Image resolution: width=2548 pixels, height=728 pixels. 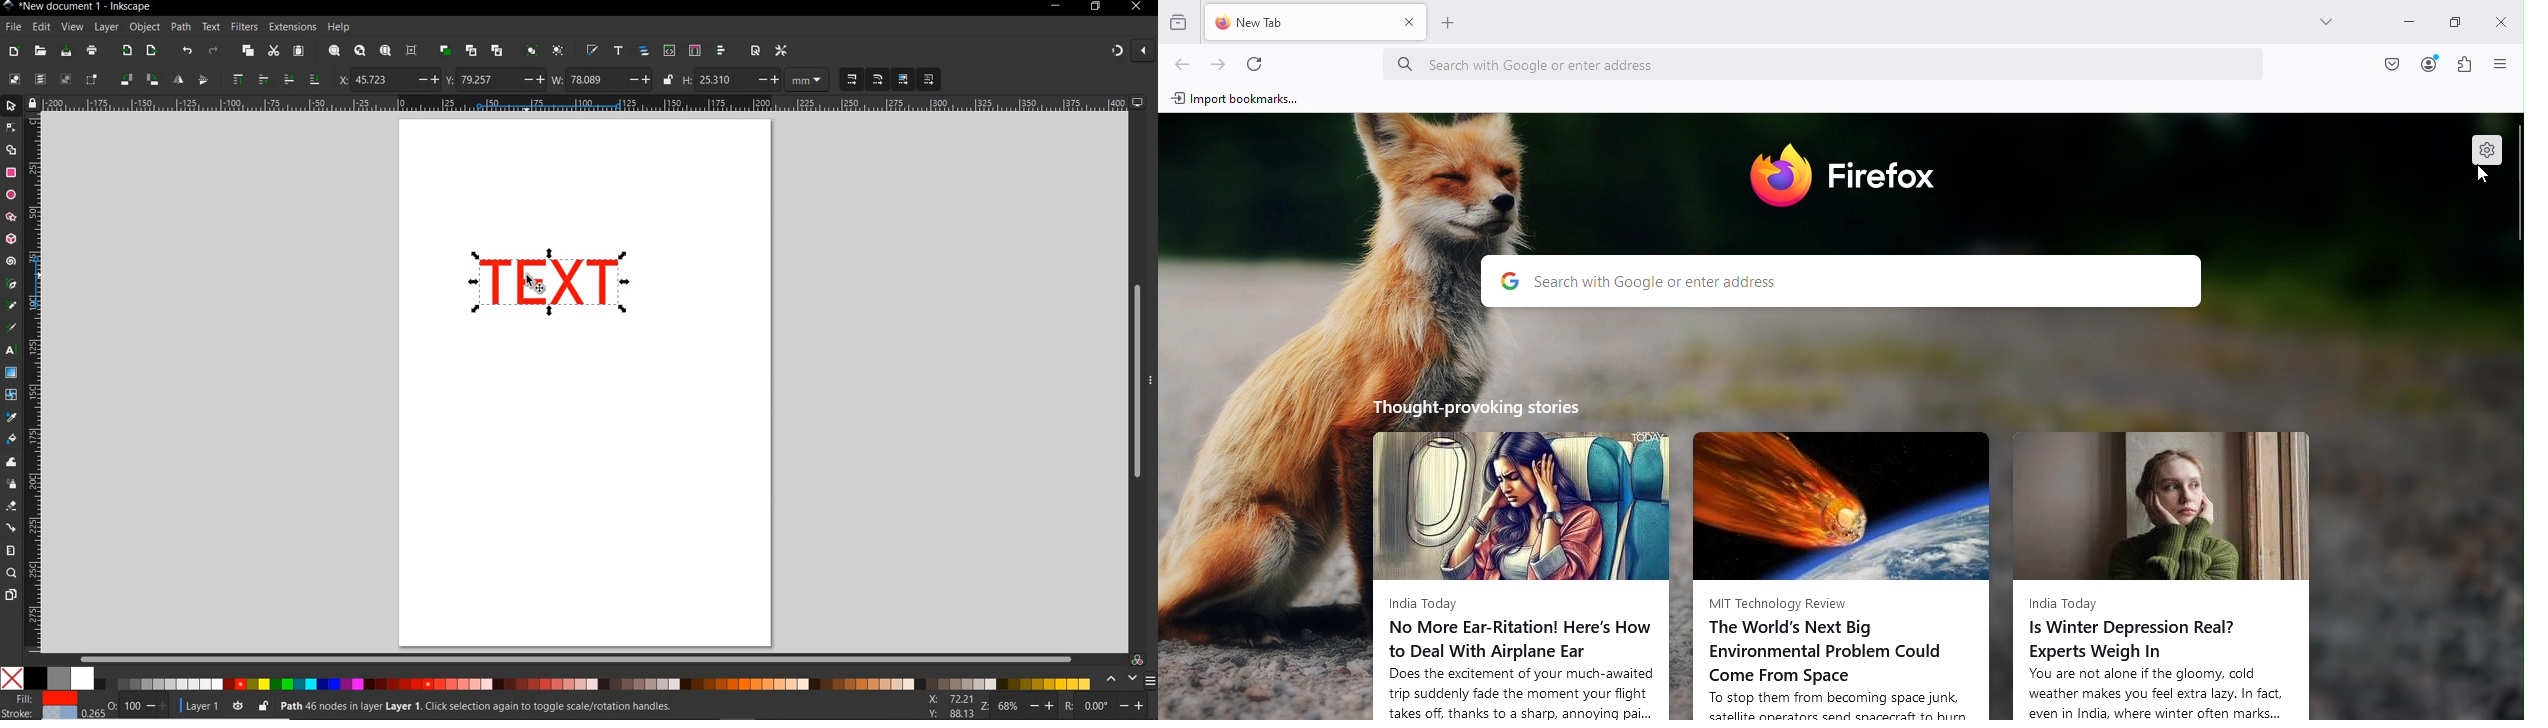 What do you see at coordinates (1410, 28) in the screenshot?
I see `Close tab` at bounding box center [1410, 28].